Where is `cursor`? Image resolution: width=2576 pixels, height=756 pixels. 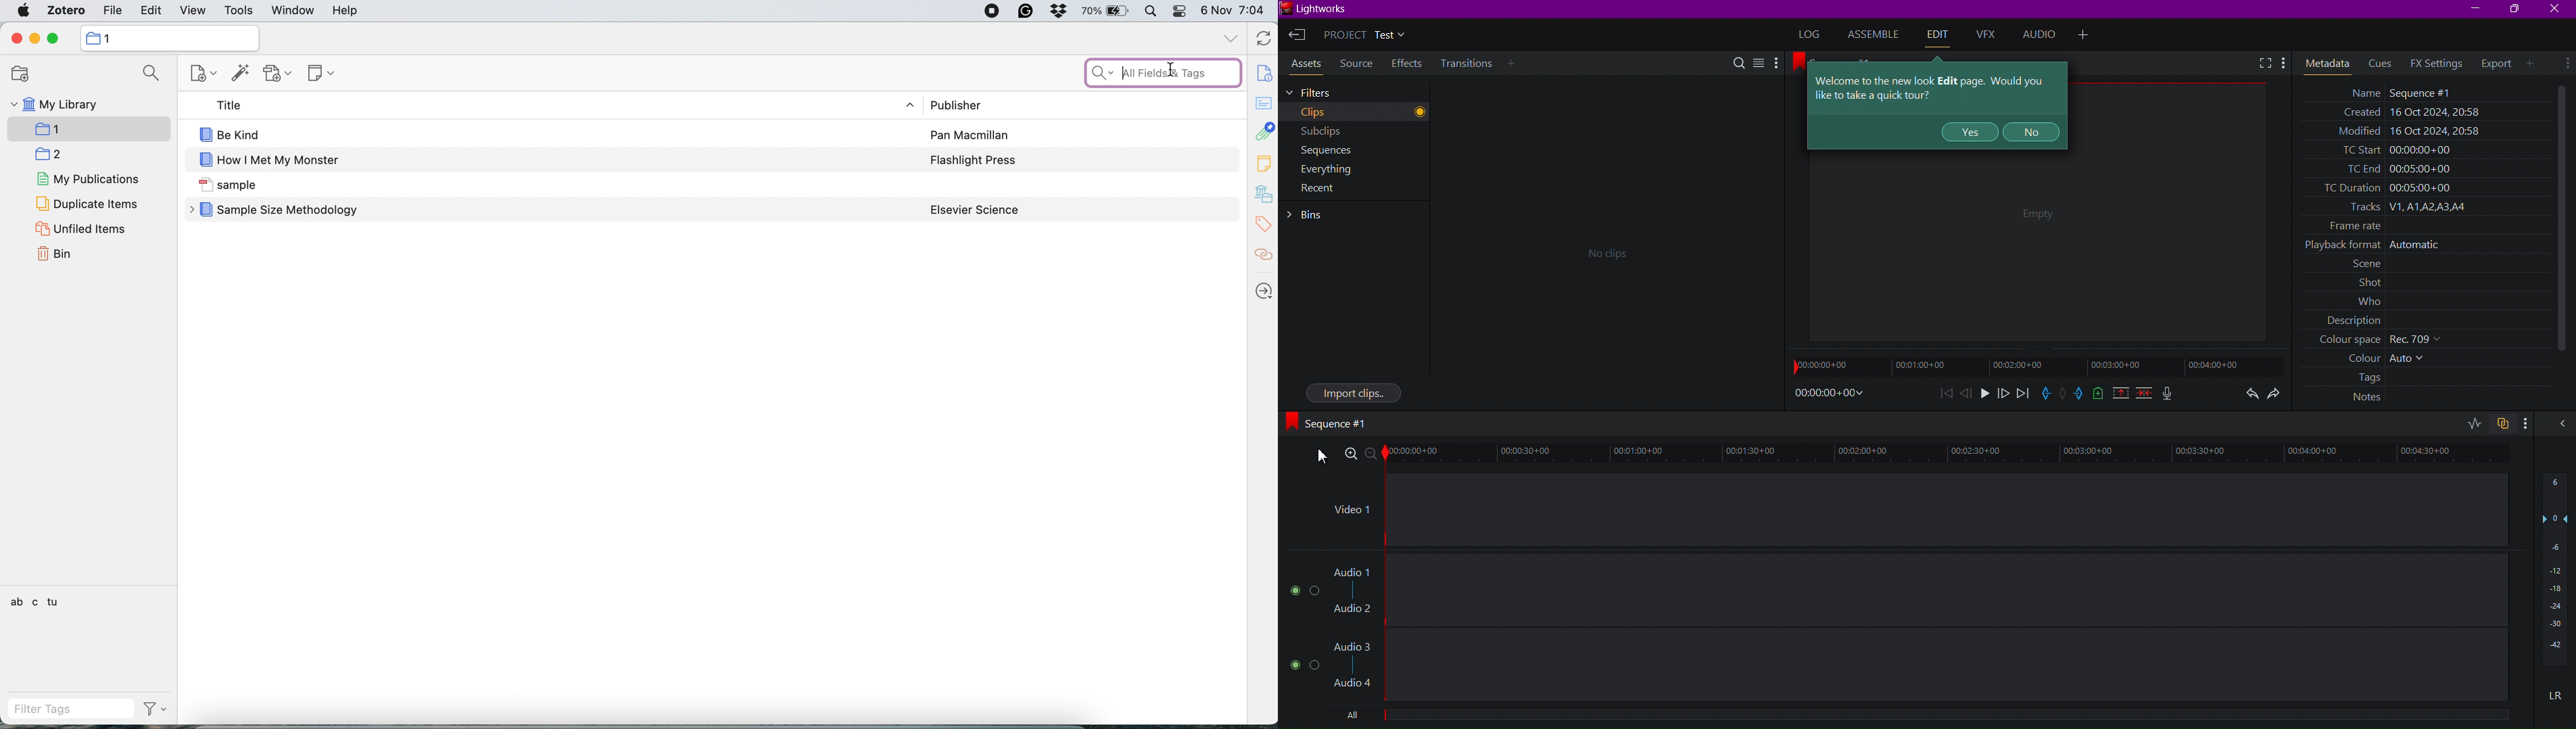
cursor is located at coordinates (1176, 68).